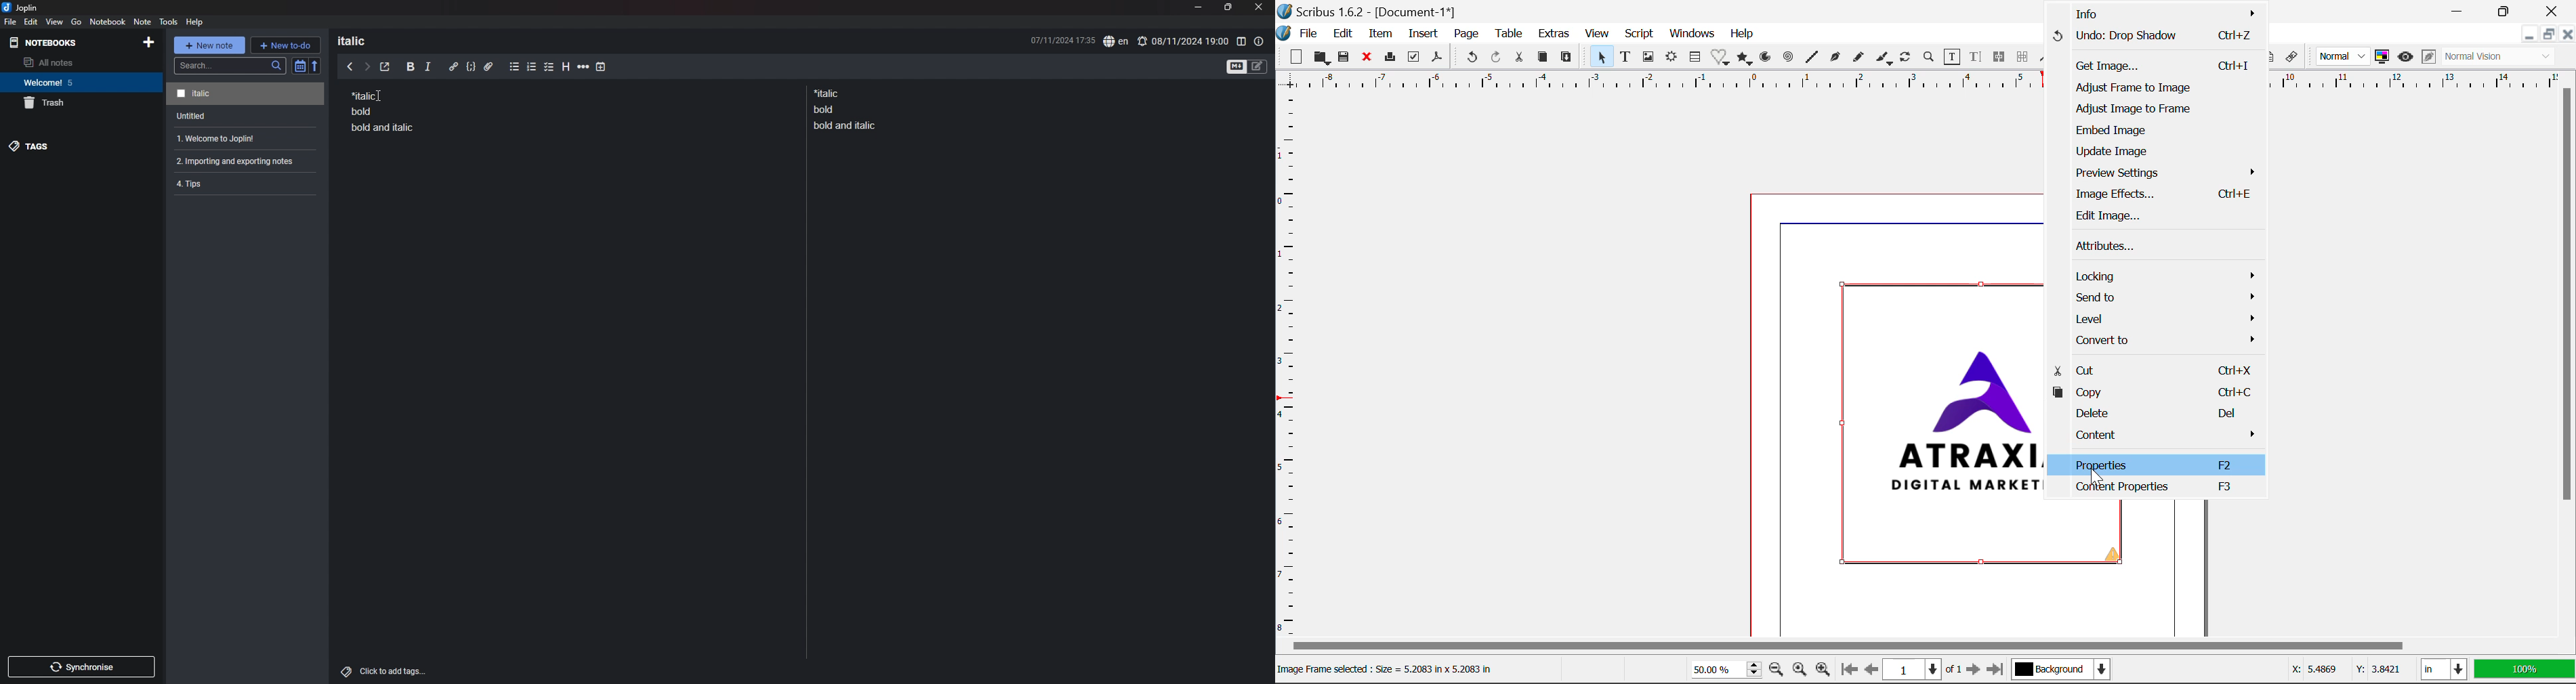  What do you see at coordinates (1861, 60) in the screenshot?
I see `Freehand Line` at bounding box center [1861, 60].